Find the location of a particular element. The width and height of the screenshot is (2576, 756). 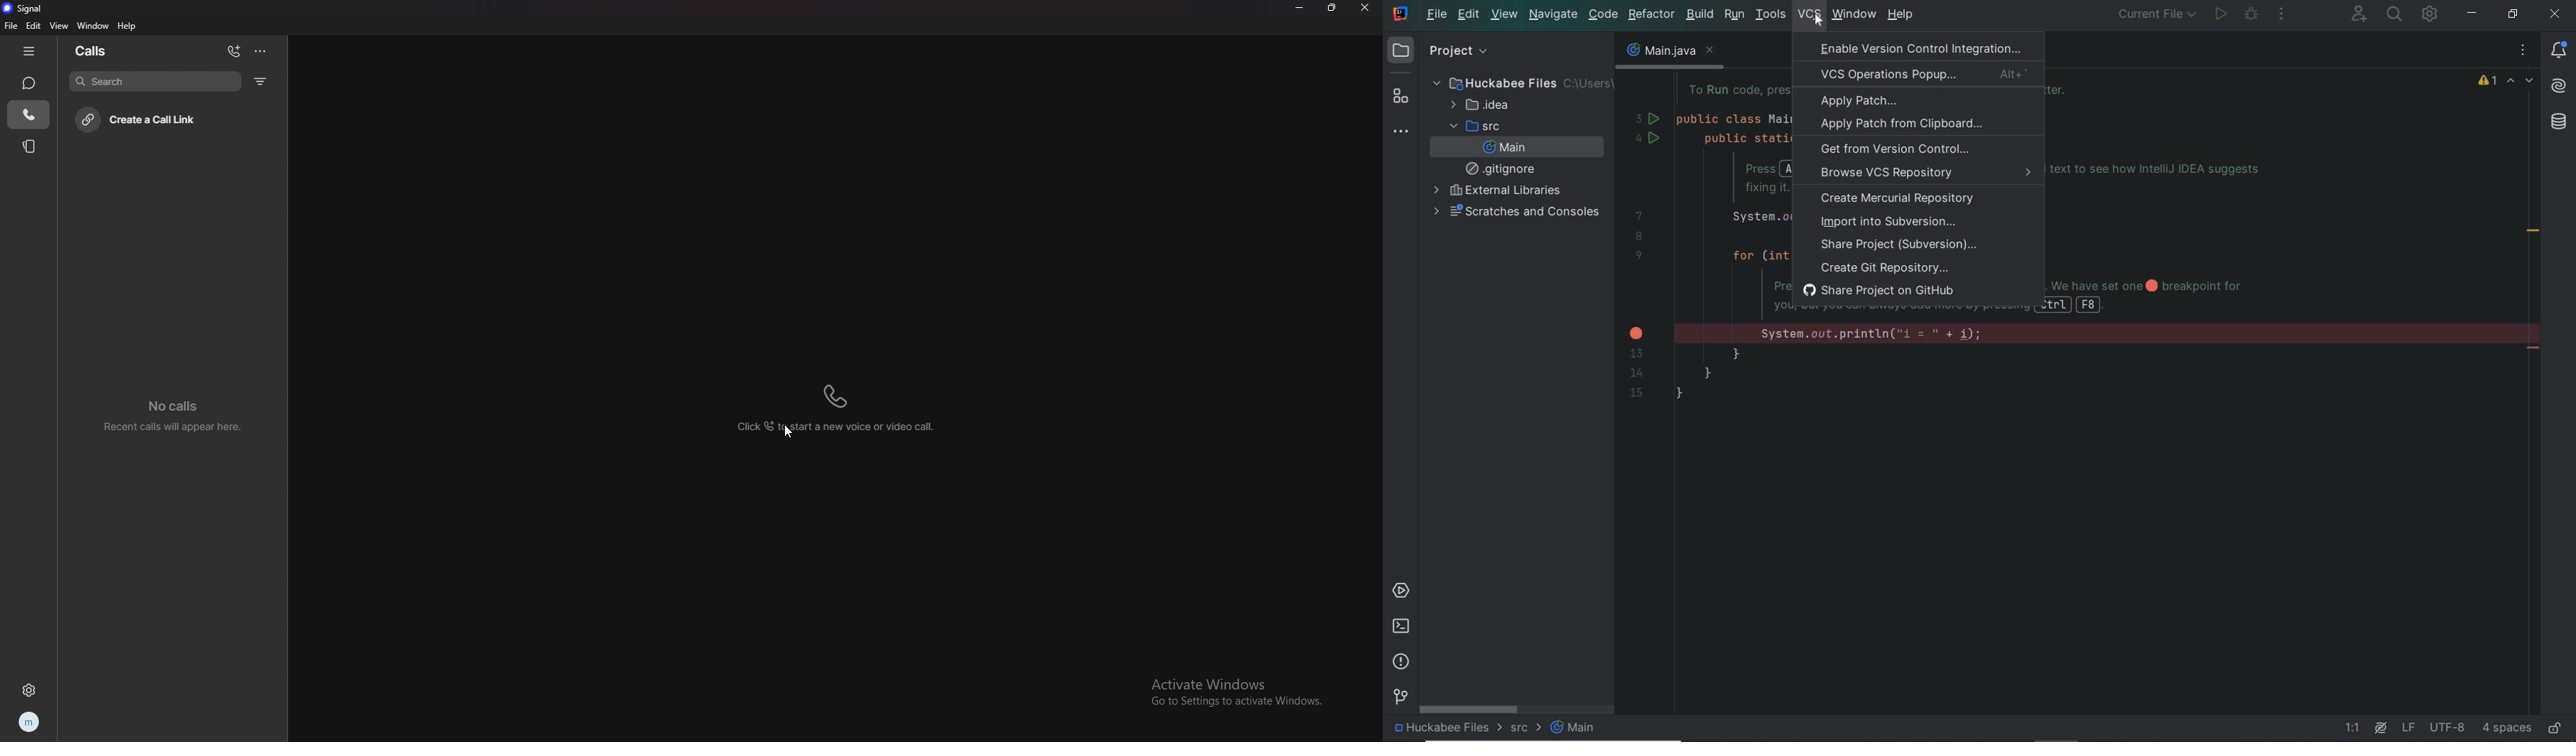

cursor is located at coordinates (788, 435).